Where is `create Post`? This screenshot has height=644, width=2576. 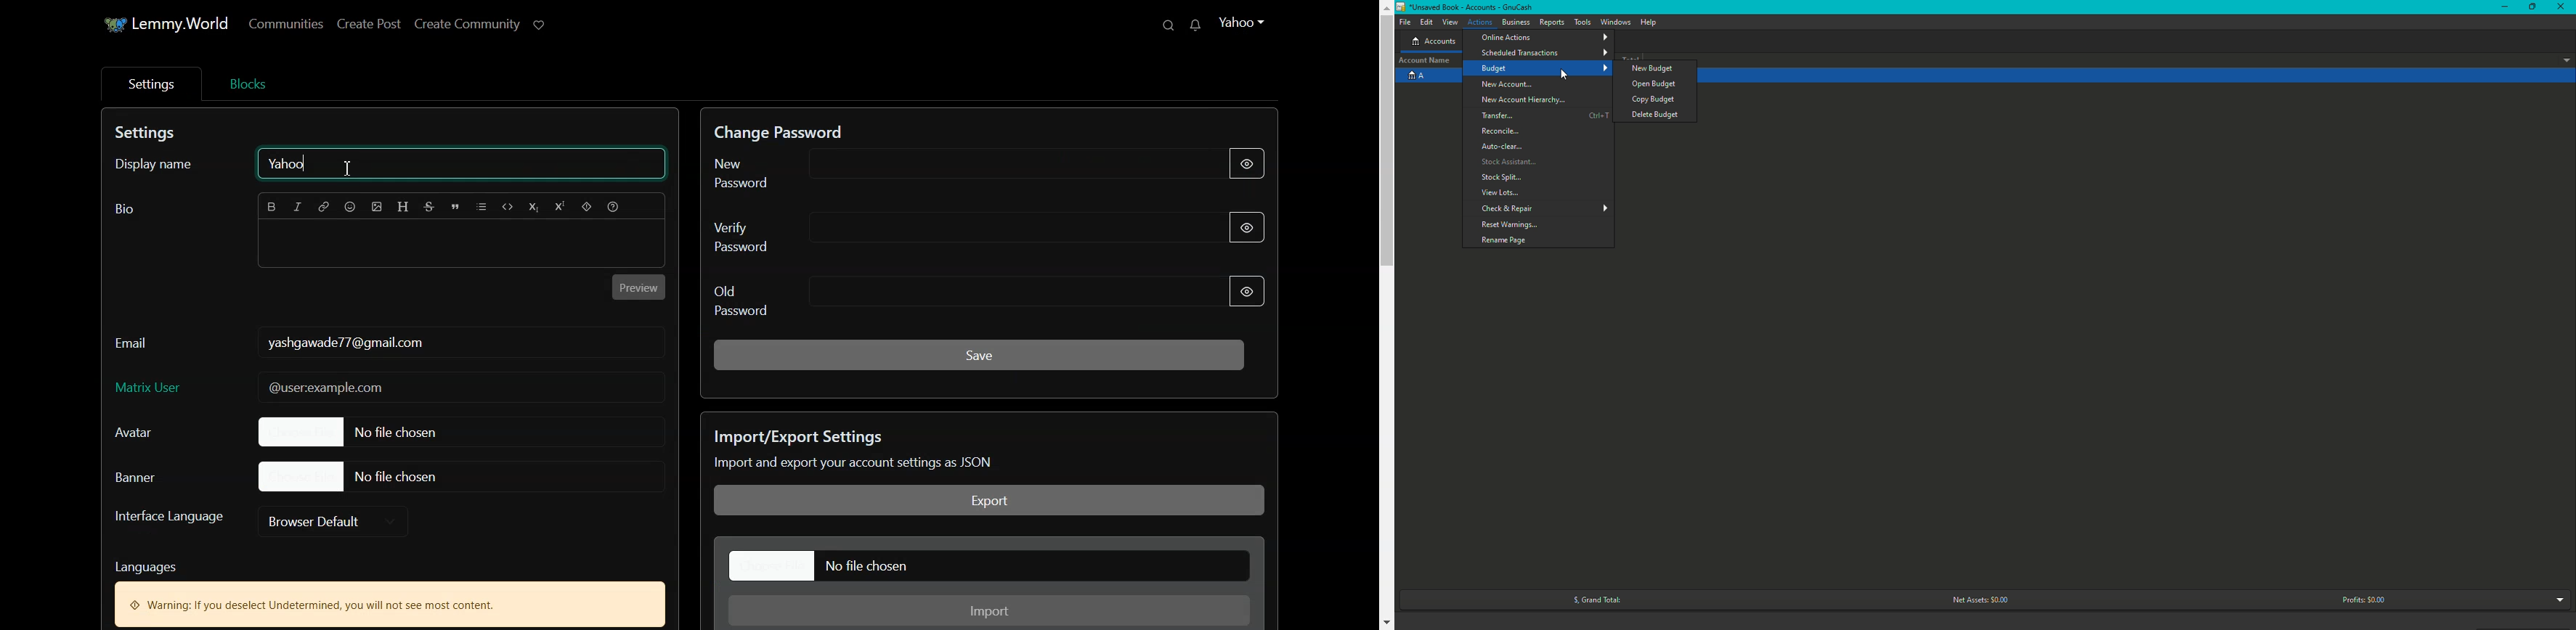
create Post is located at coordinates (368, 22).